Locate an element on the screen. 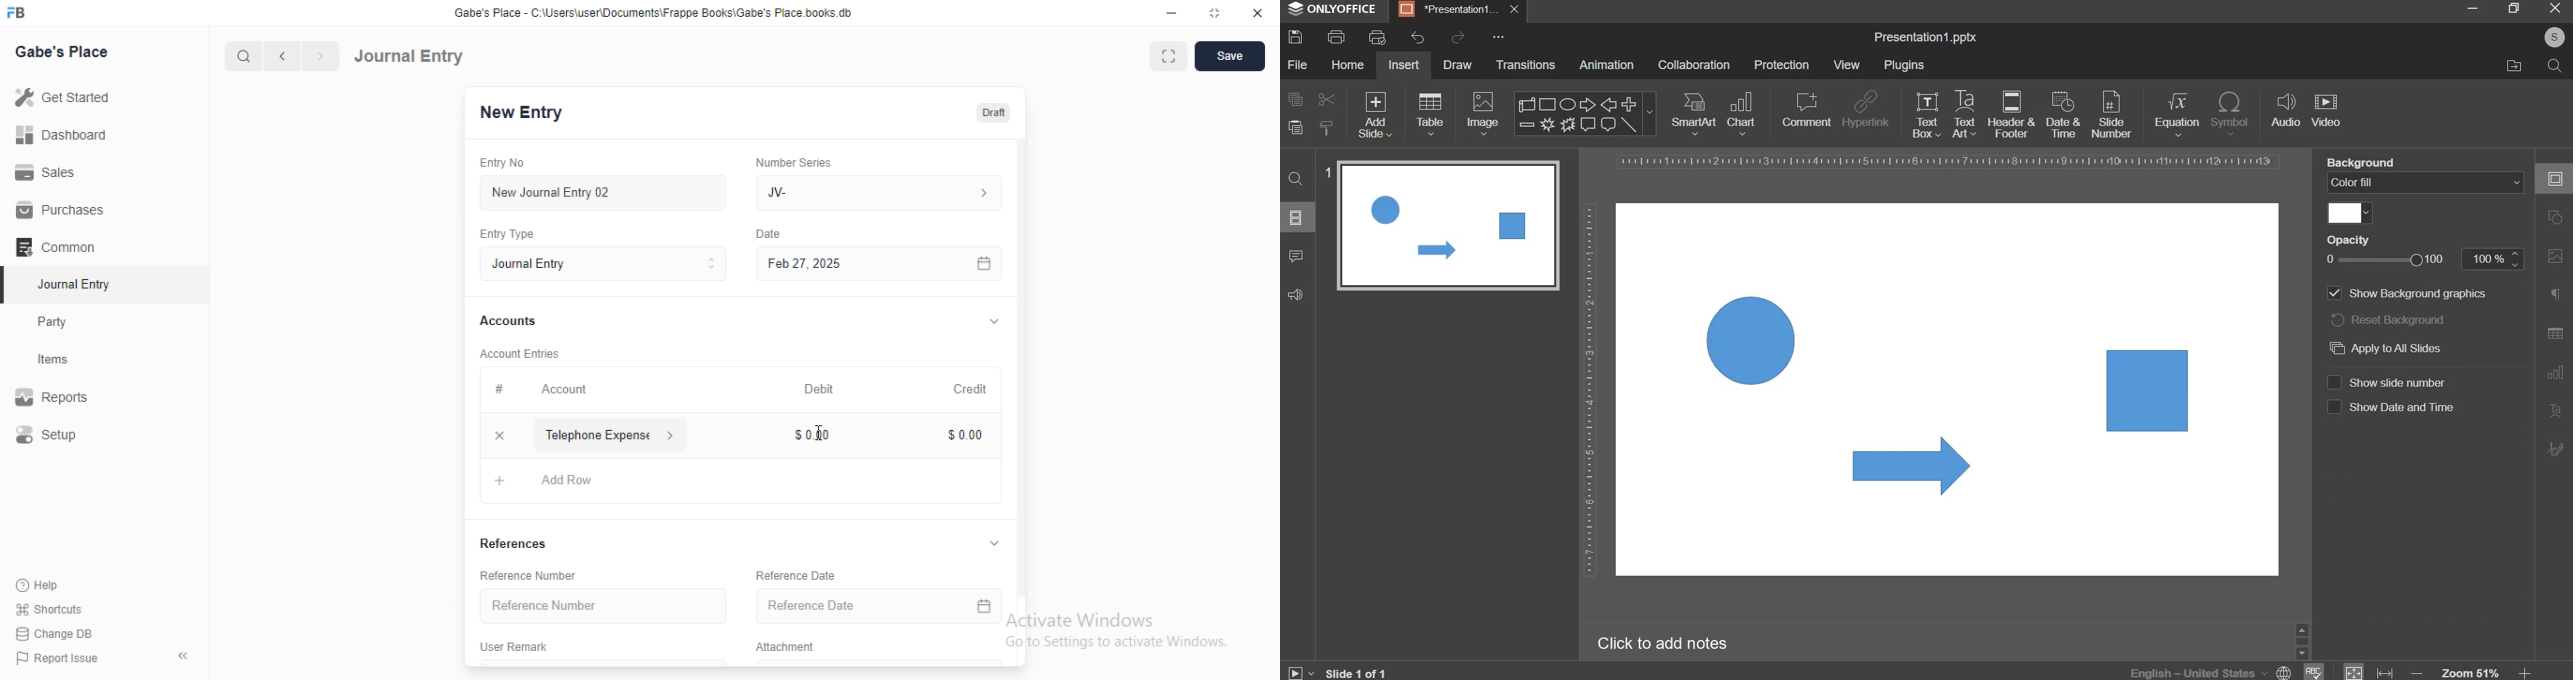  file location is located at coordinates (2514, 66).